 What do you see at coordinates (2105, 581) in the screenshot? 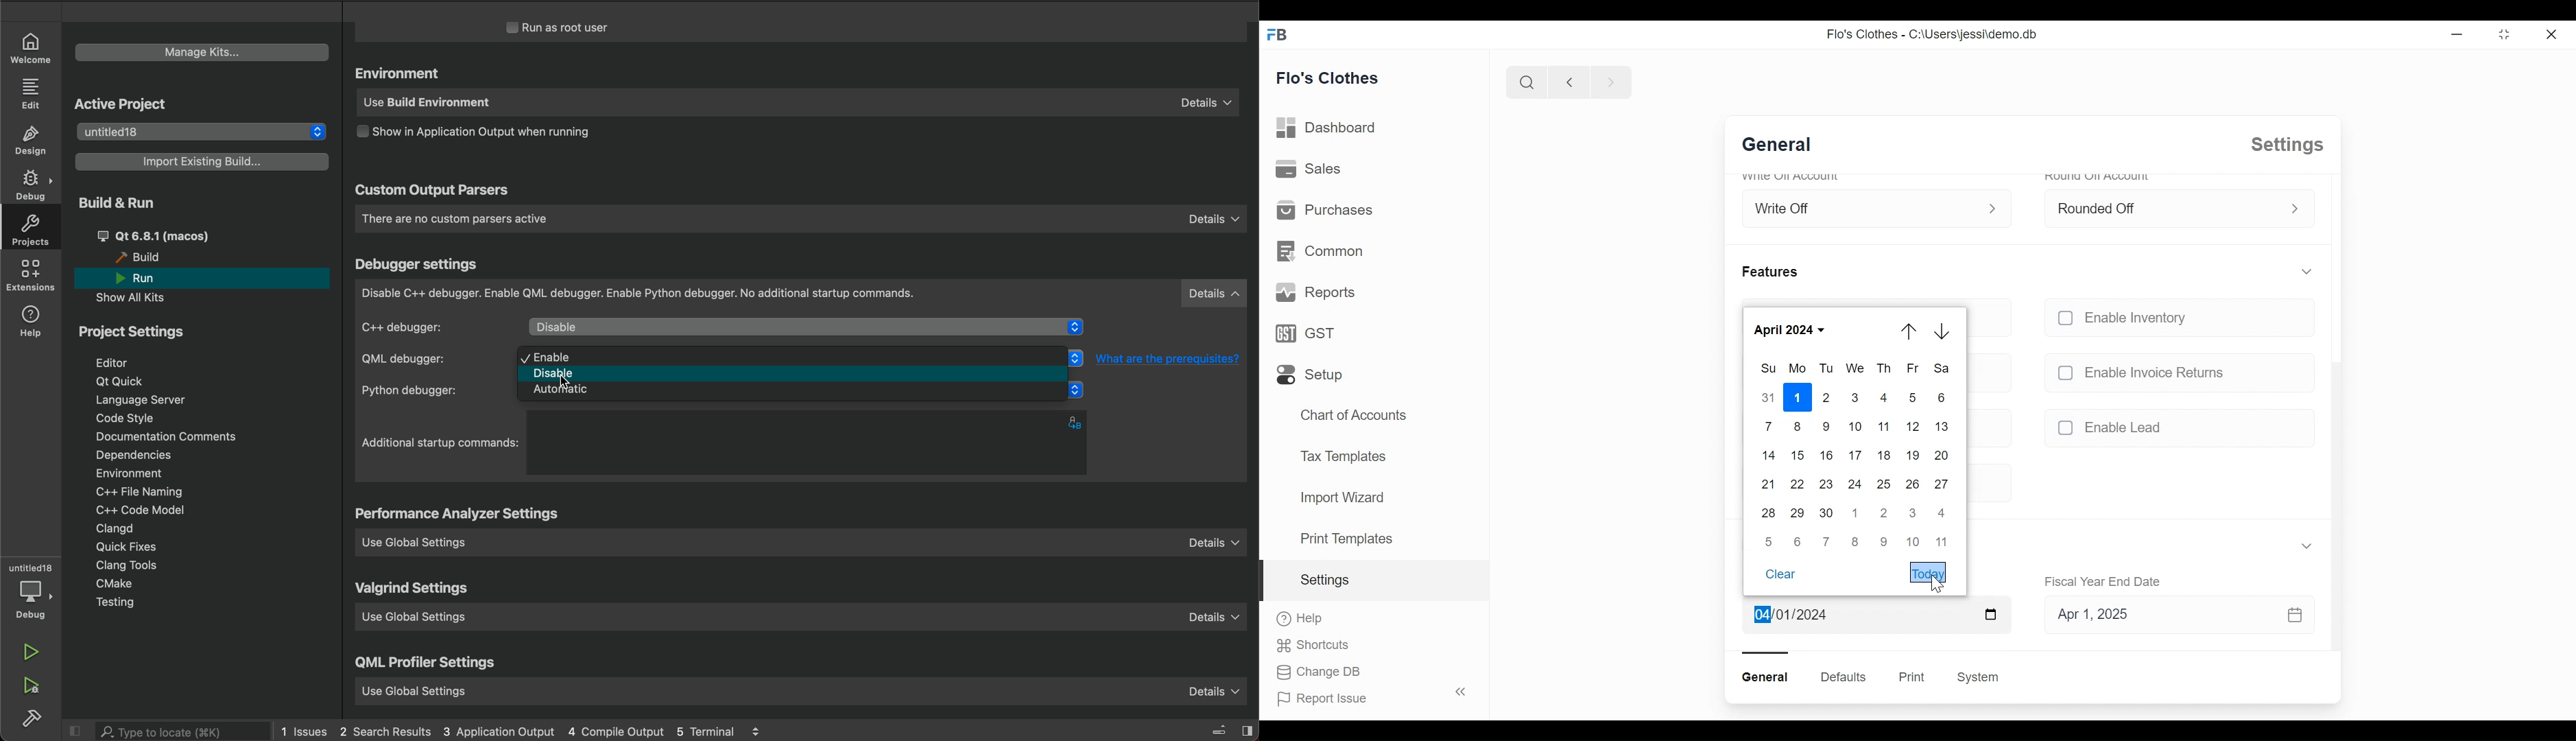
I see `Fiscal Year End Date` at bounding box center [2105, 581].